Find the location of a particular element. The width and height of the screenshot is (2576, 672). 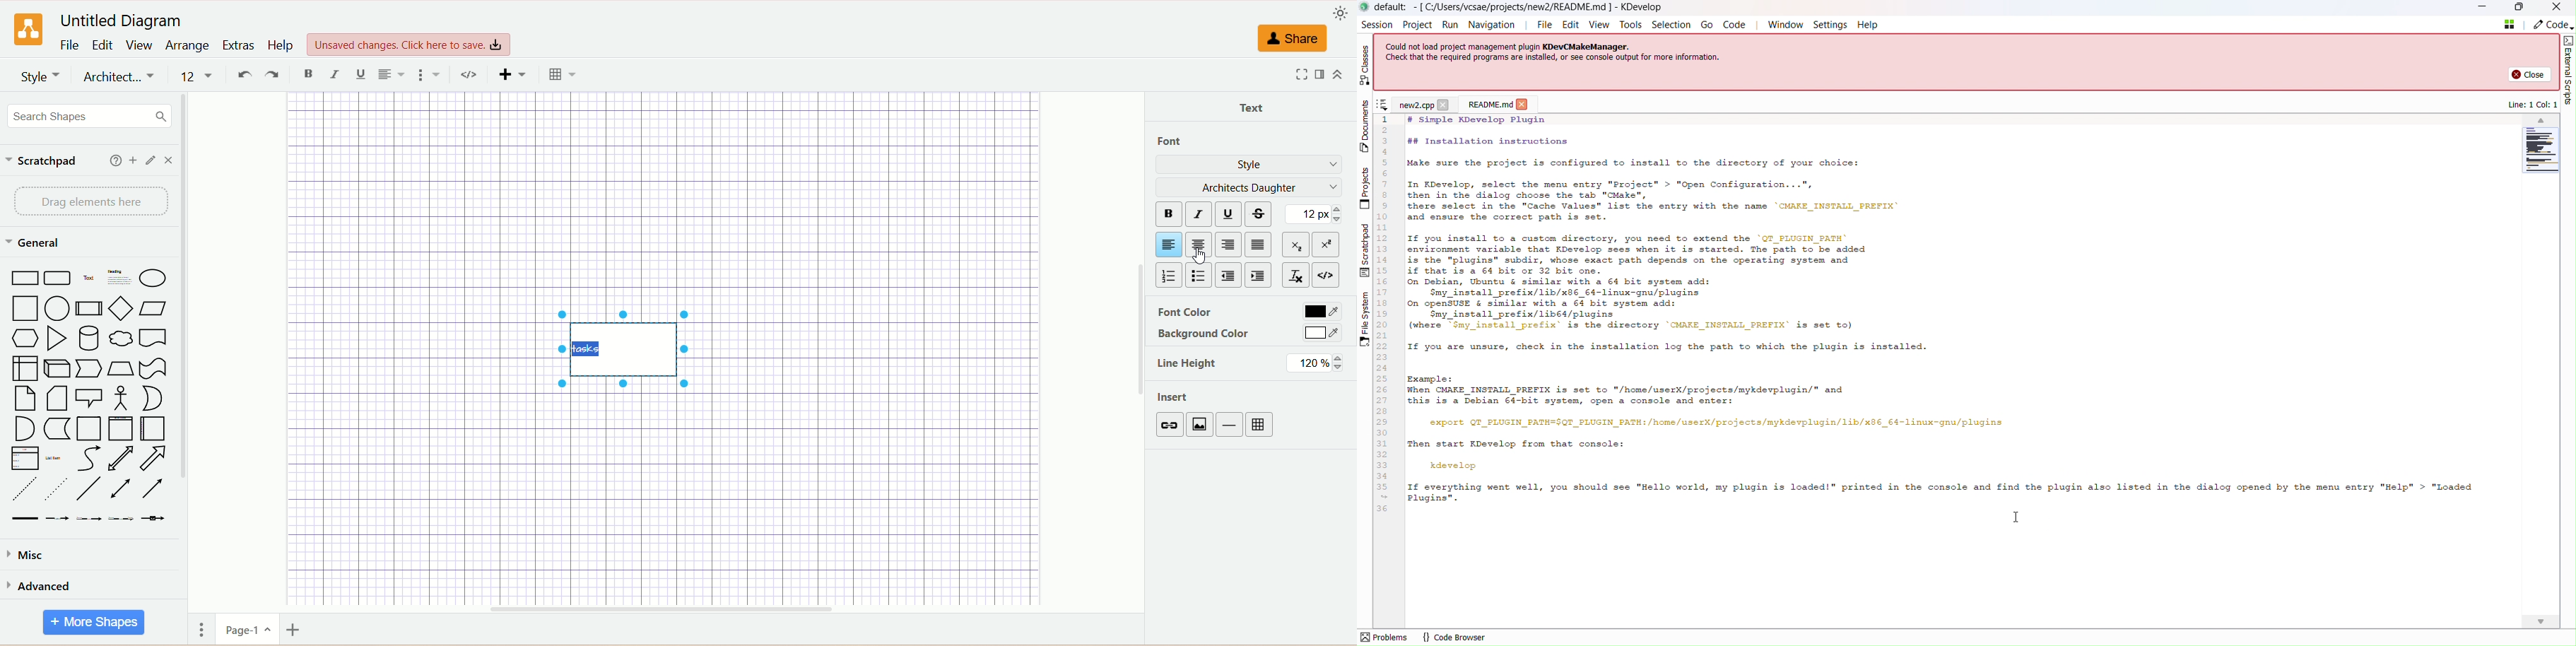

Cuboid is located at coordinates (58, 369).